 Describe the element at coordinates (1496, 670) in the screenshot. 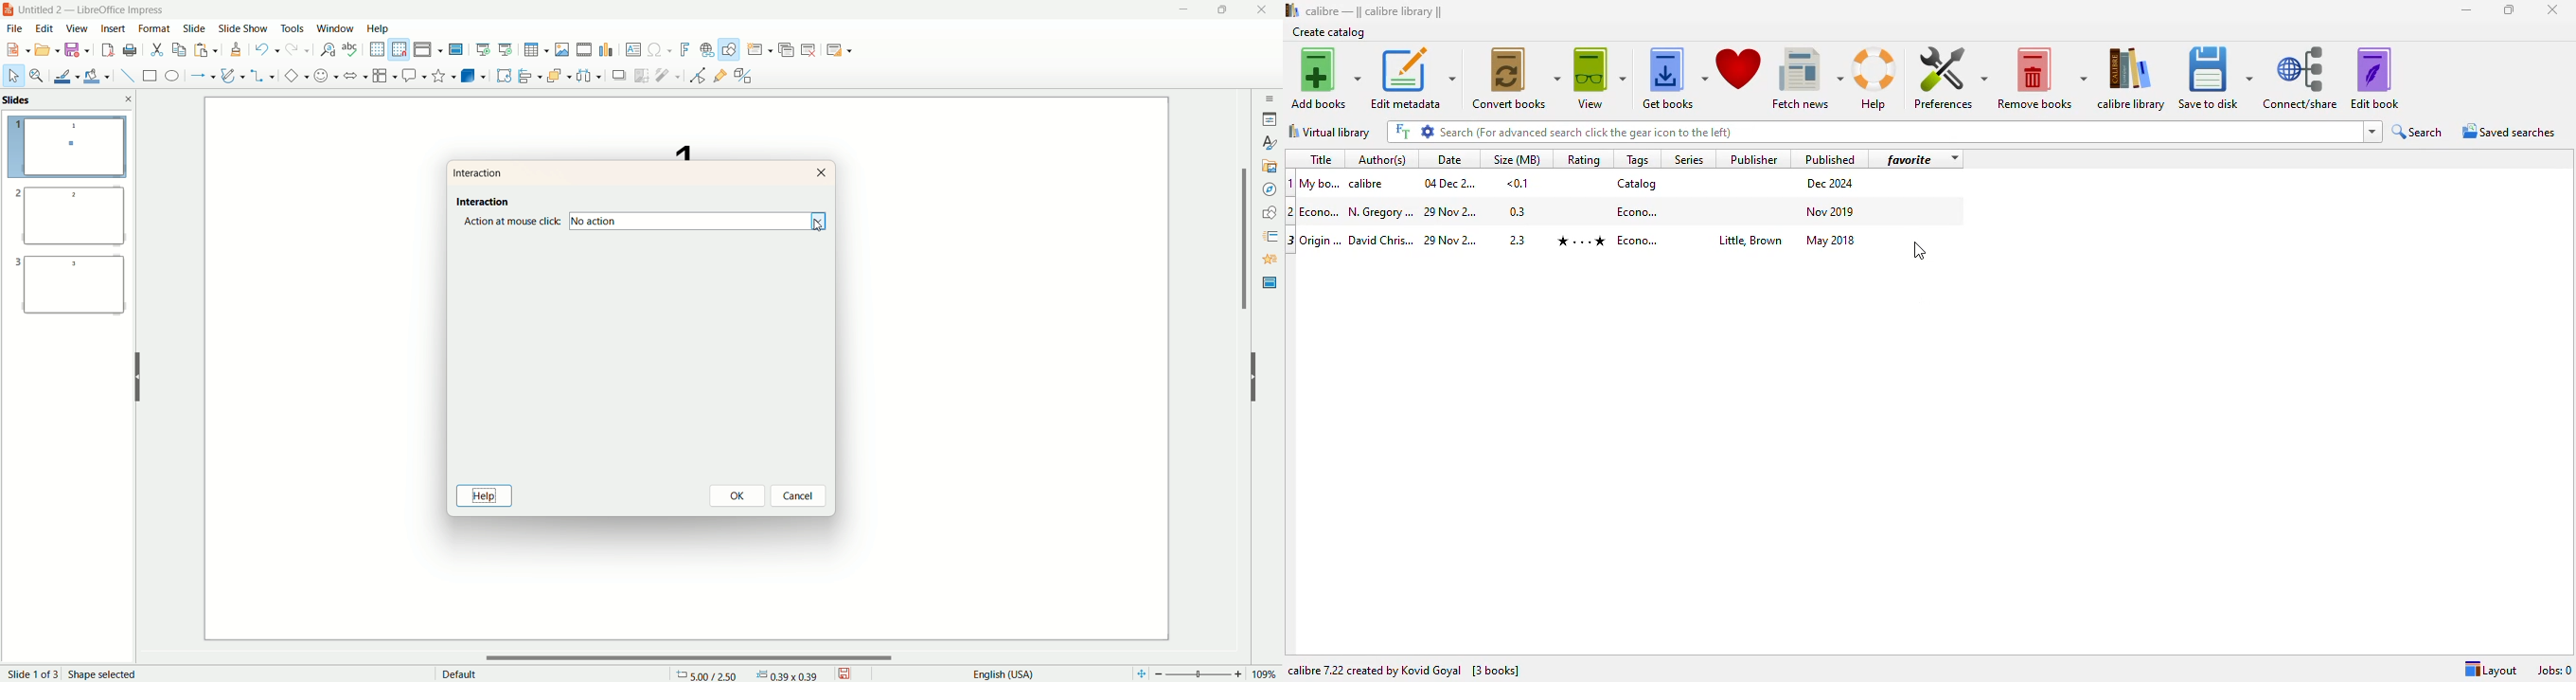

I see `[3 books]` at that location.